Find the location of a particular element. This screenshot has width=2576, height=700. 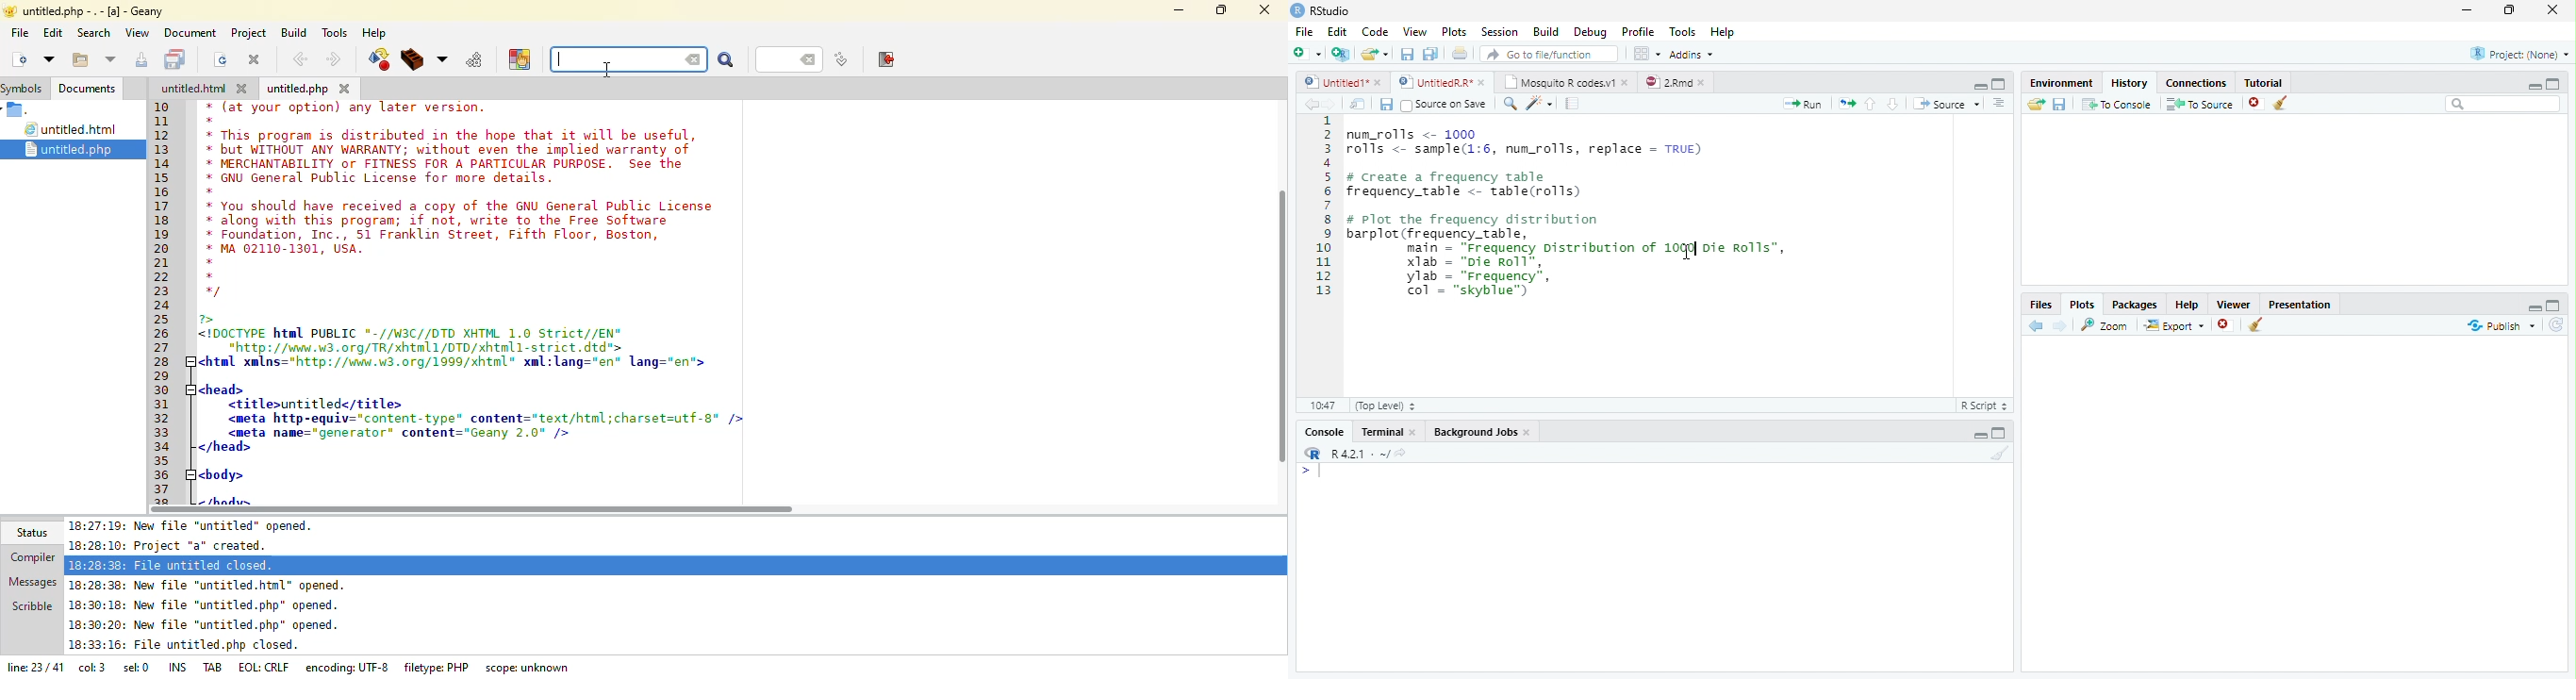

©) 28md is located at coordinates (1675, 82).